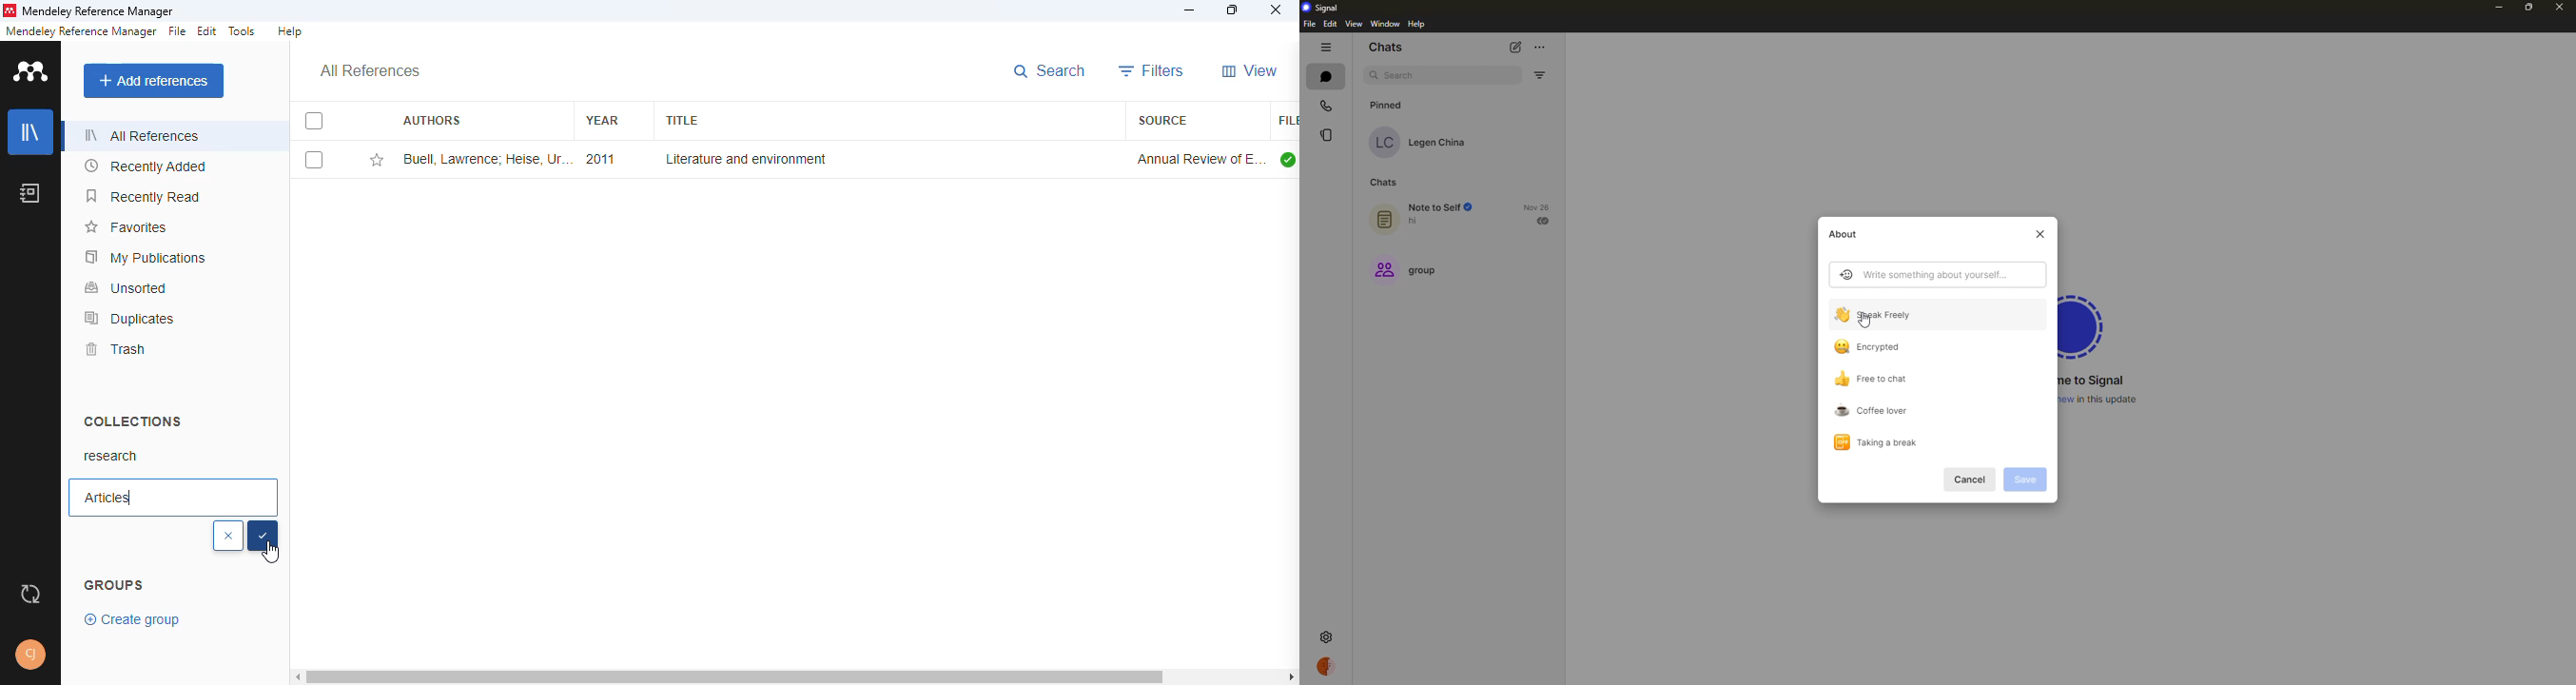 This screenshot has height=700, width=2576. What do you see at coordinates (599, 159) in the screenshot?
I see `2011` at bounding box center [599, 159].